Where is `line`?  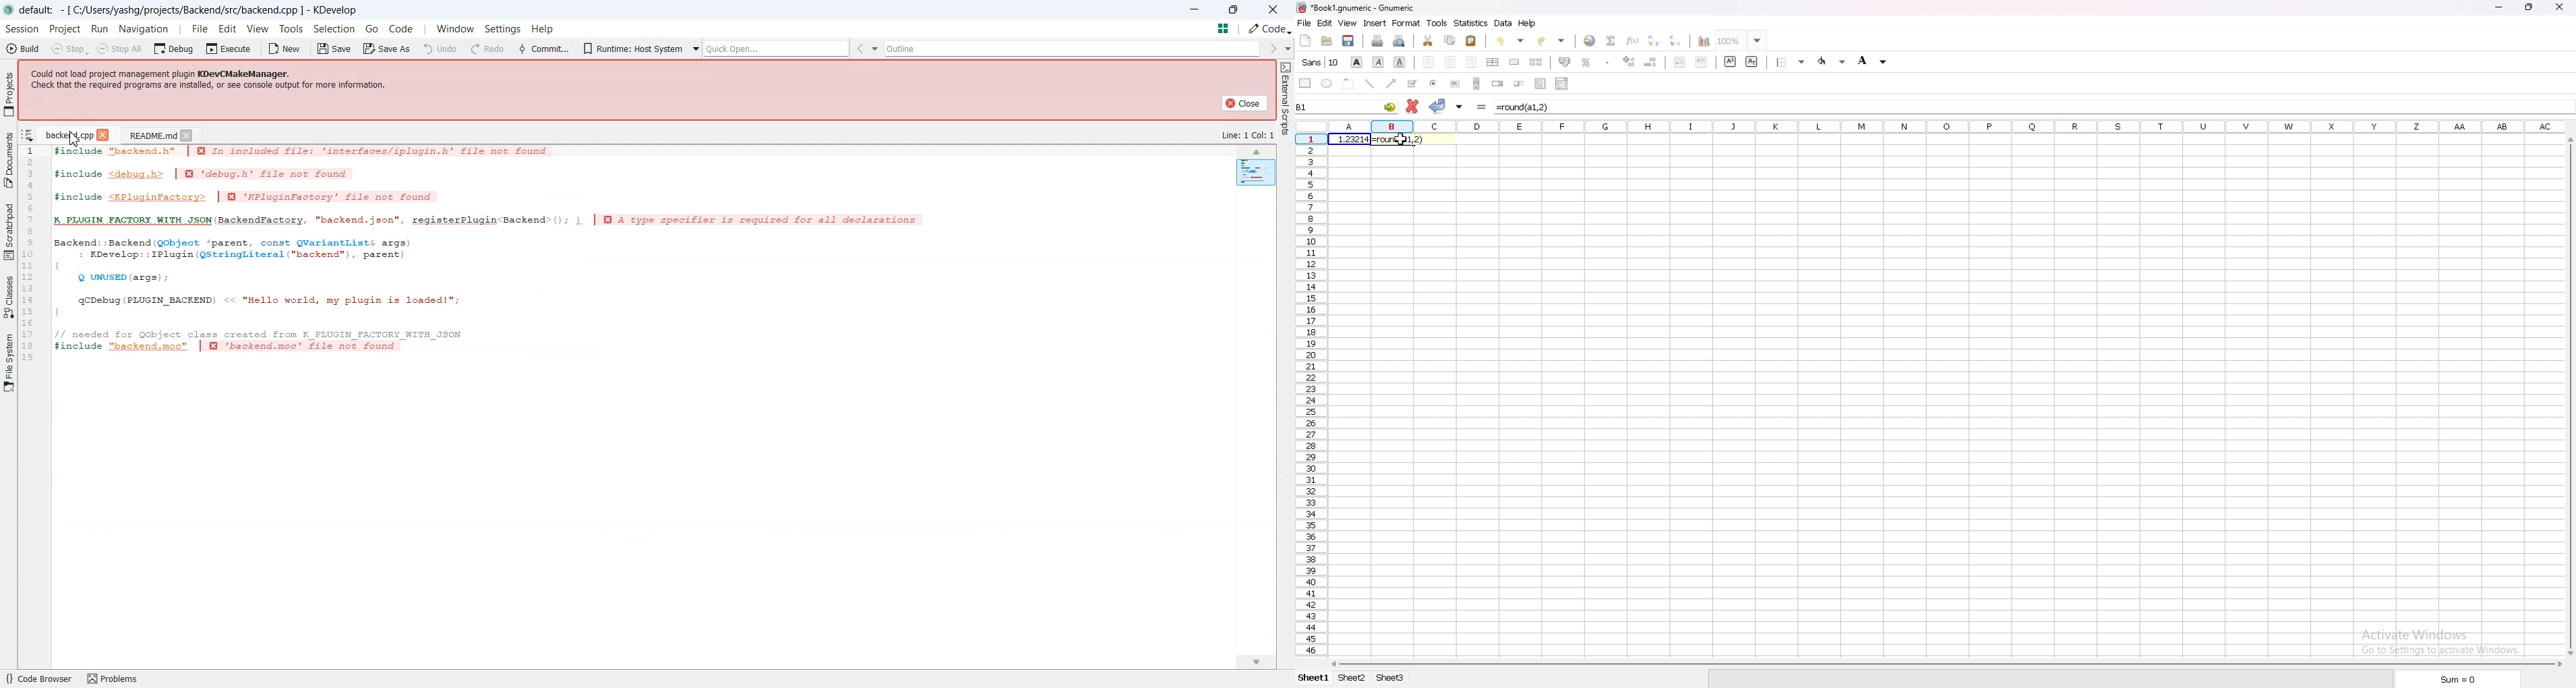 line is located at coordinates (1369, 83).